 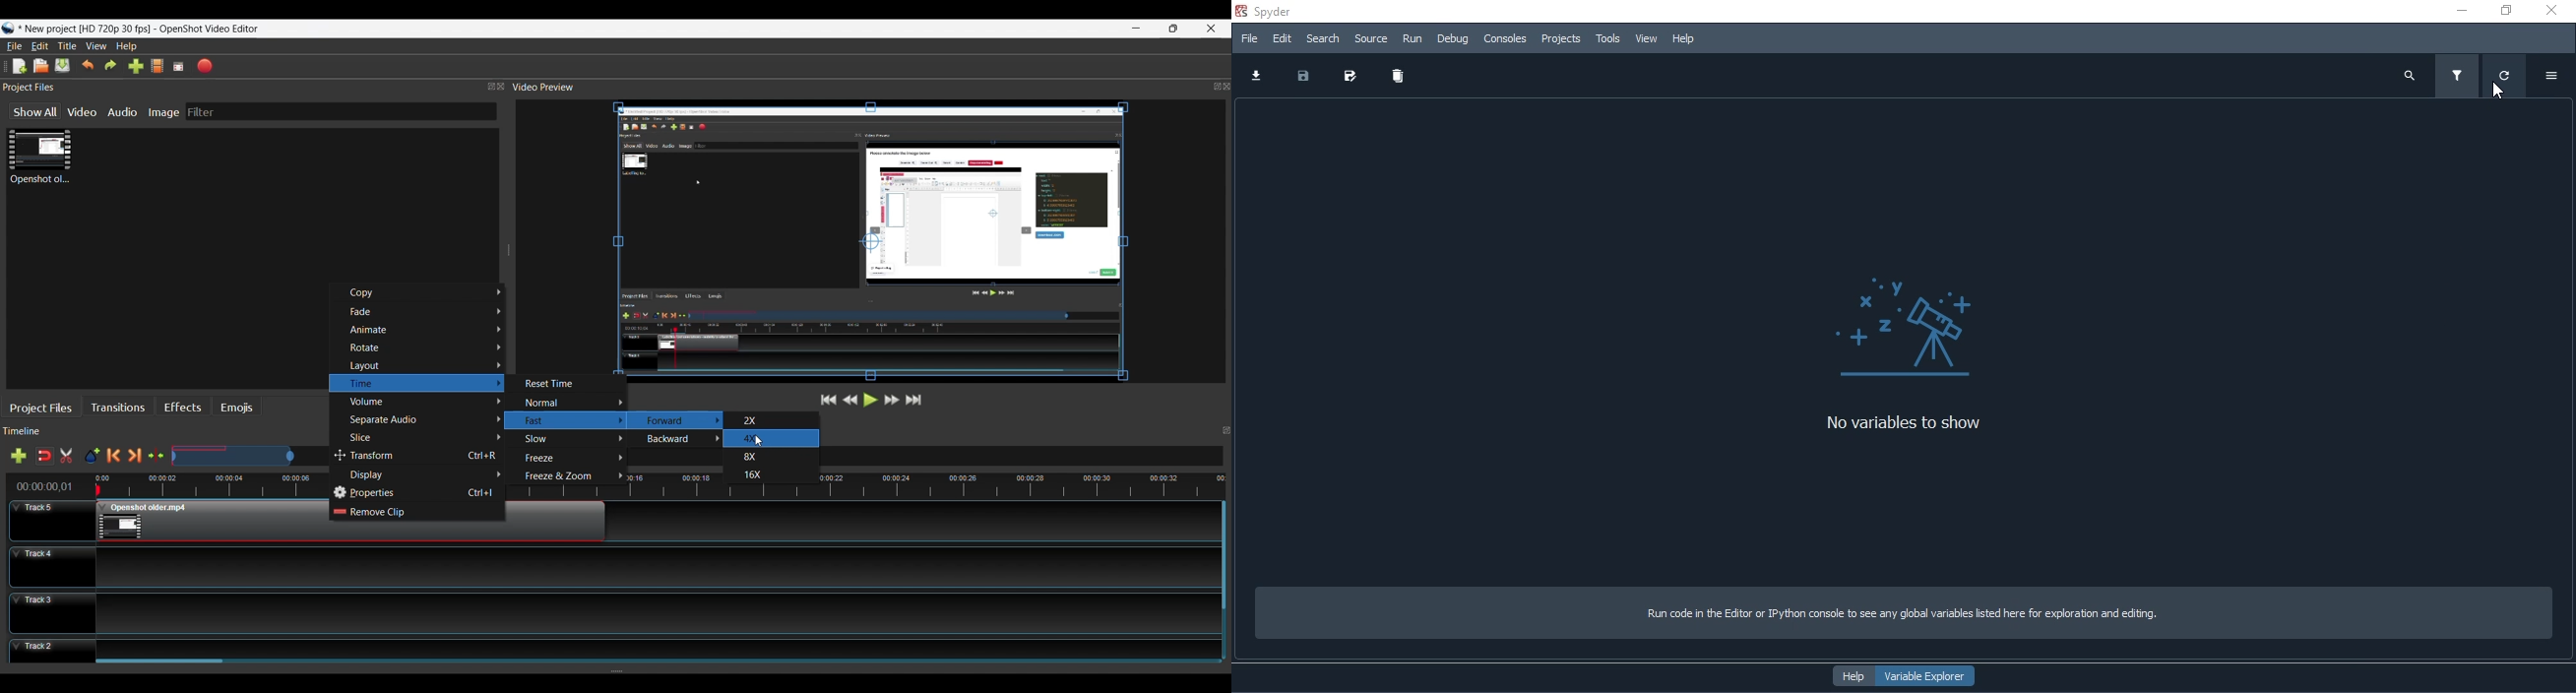 What do you see at coordinates (2464, 12) in the screenshot?
I see `minimize` at bounding box center [2464, 12].